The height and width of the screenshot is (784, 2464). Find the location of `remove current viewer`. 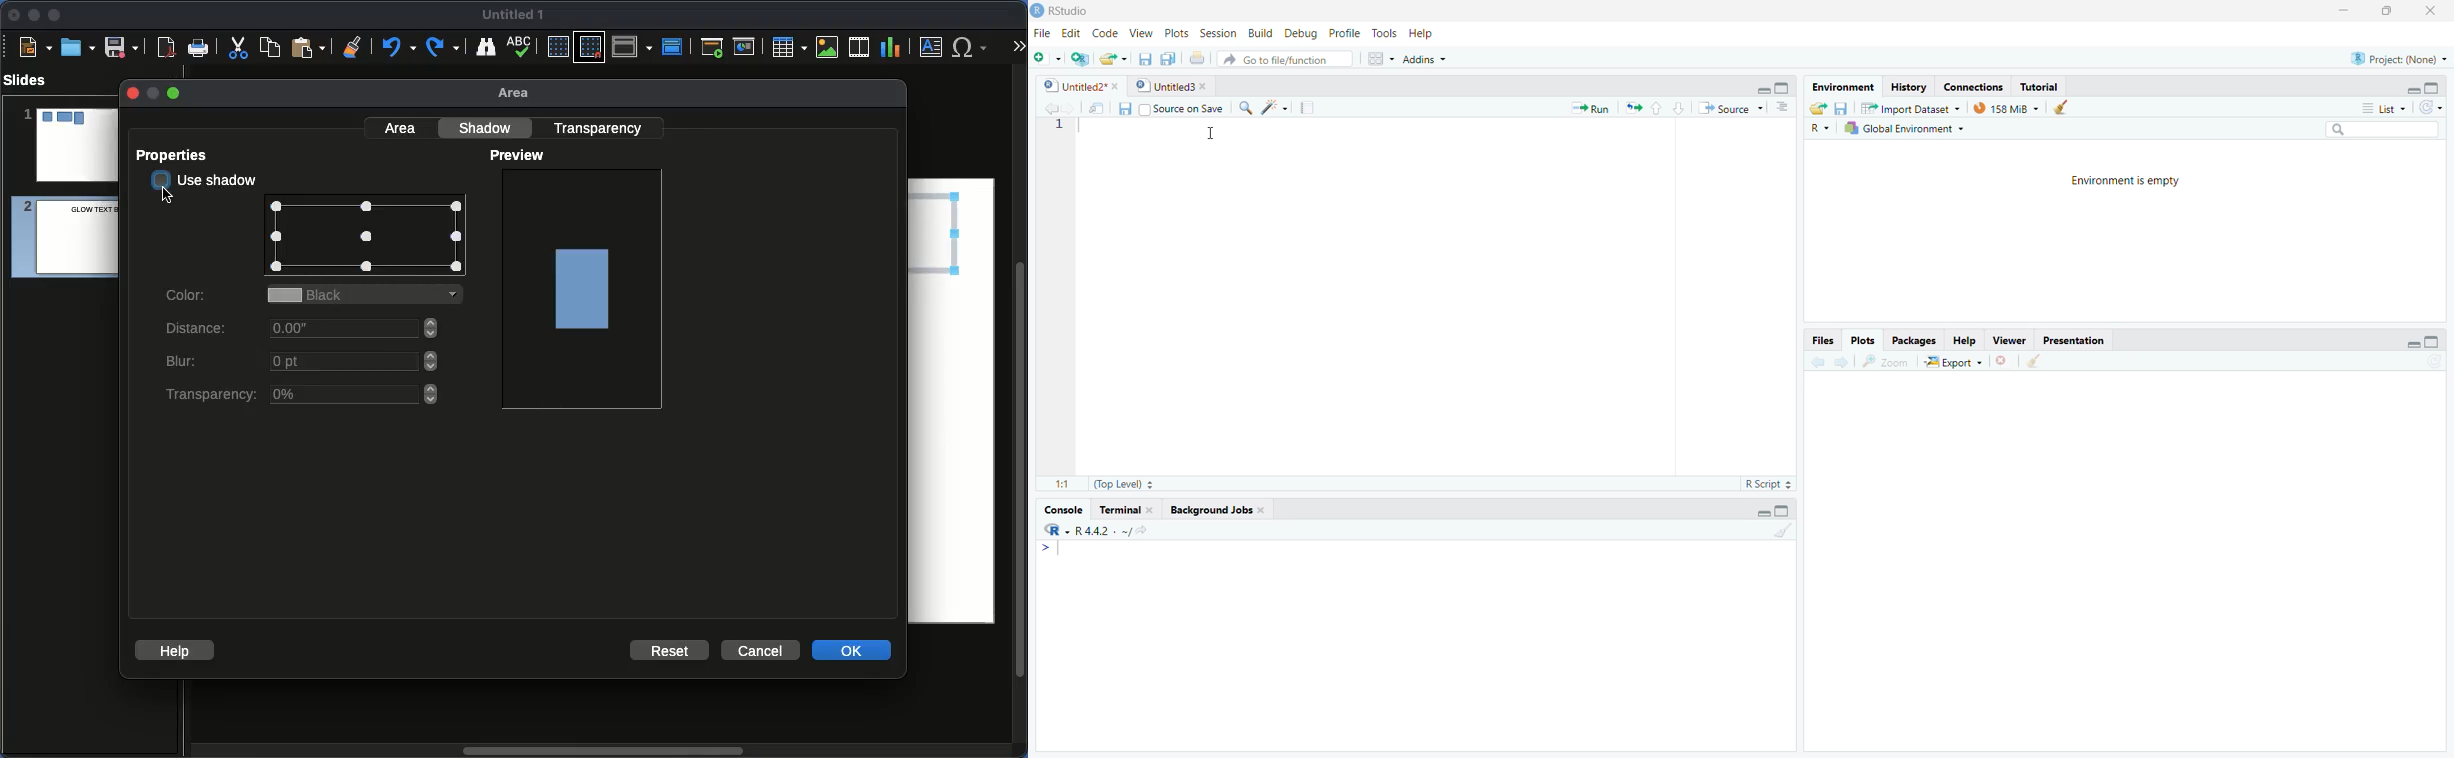

remove current viewer is located at coordinates (2003, 360).